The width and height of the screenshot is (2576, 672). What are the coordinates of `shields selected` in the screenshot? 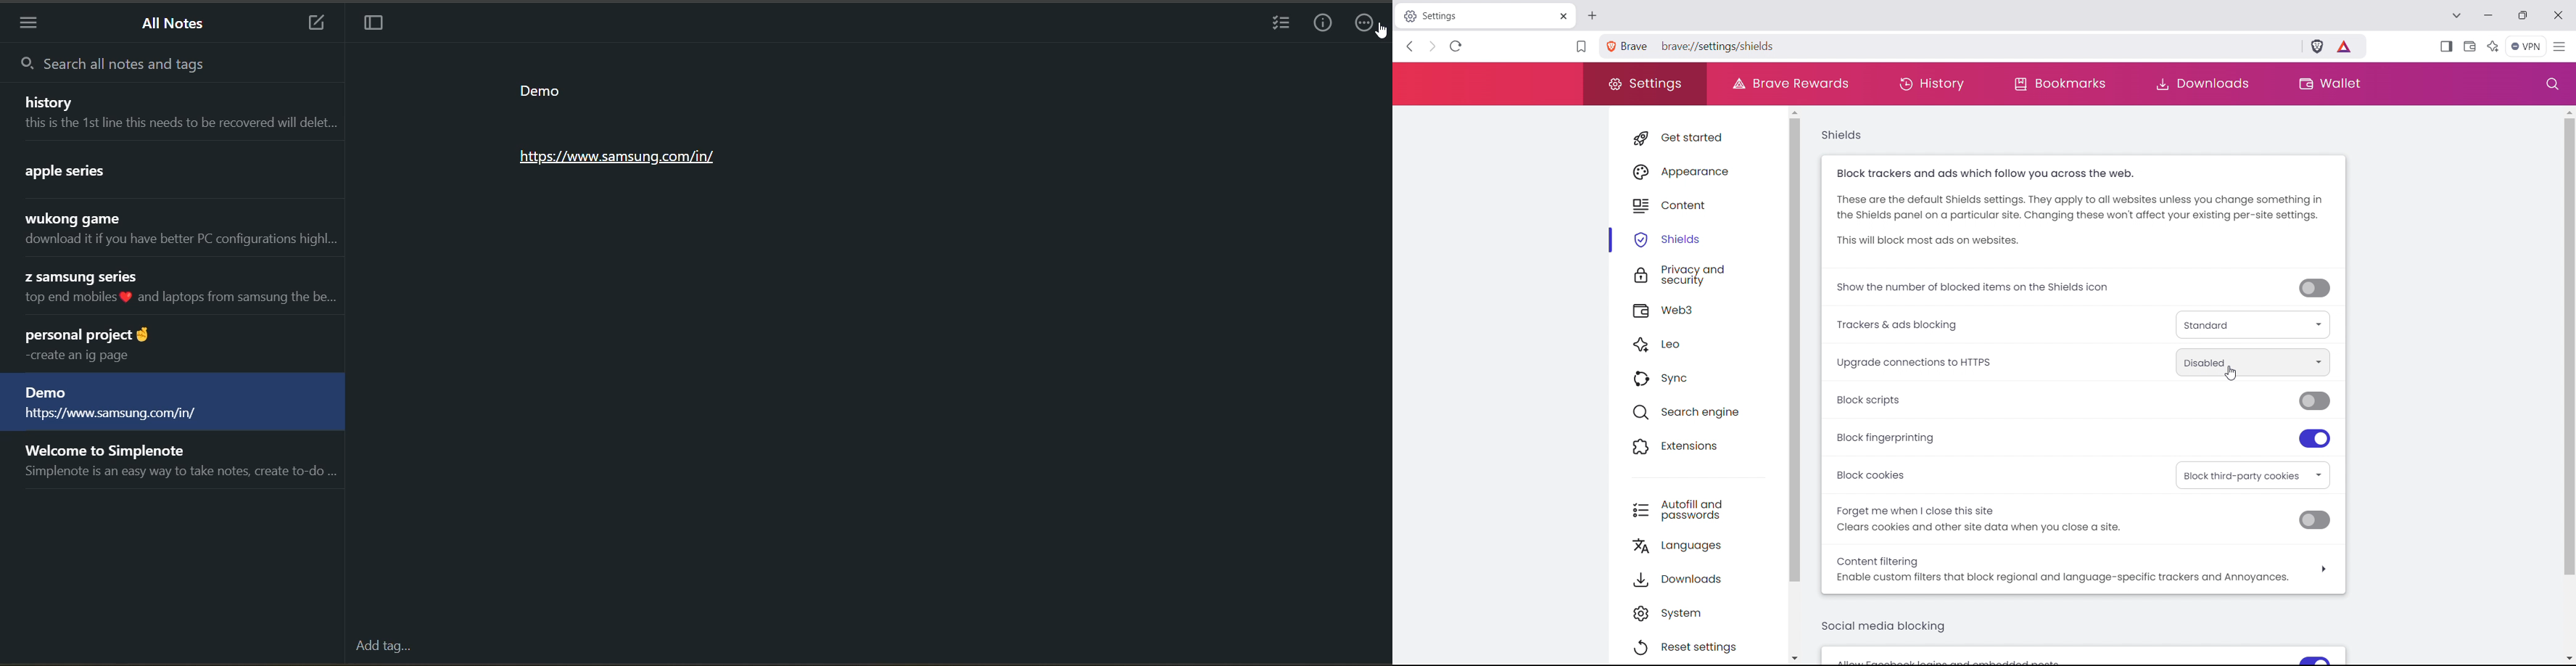 It's located at (1695, 240).